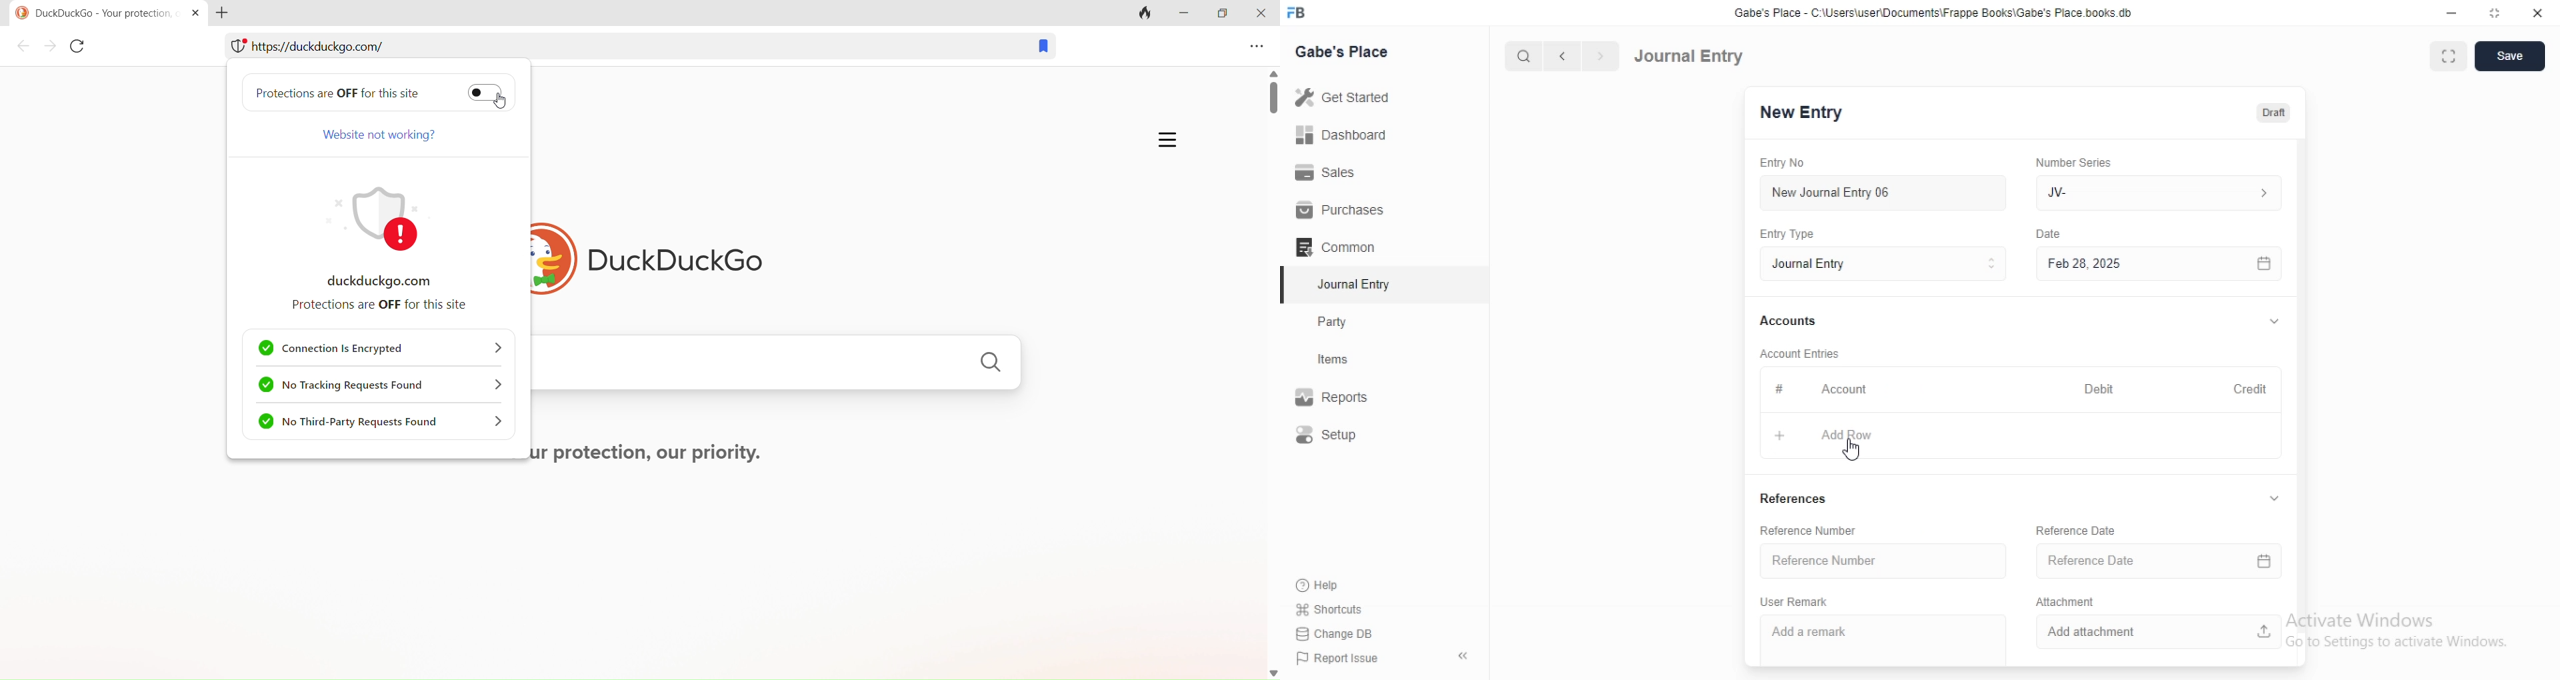  I want to click on Reports, so click(1345, 399).